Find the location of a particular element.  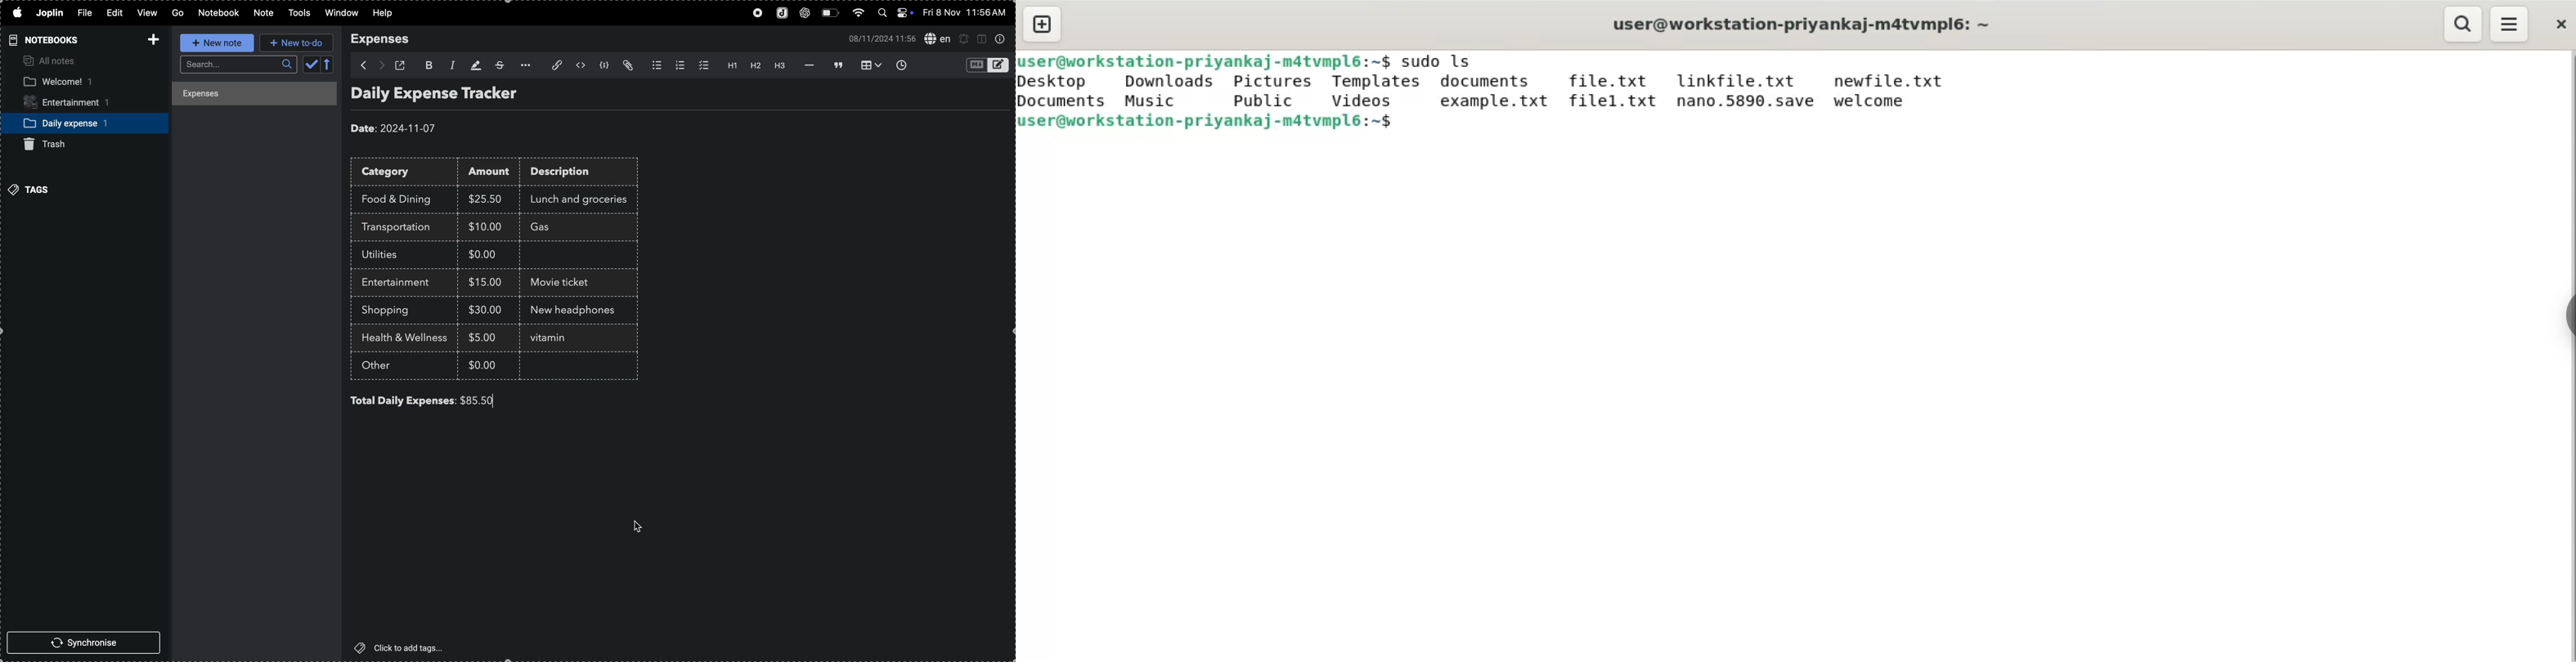

synchronise is located at coordinates (87, 644).